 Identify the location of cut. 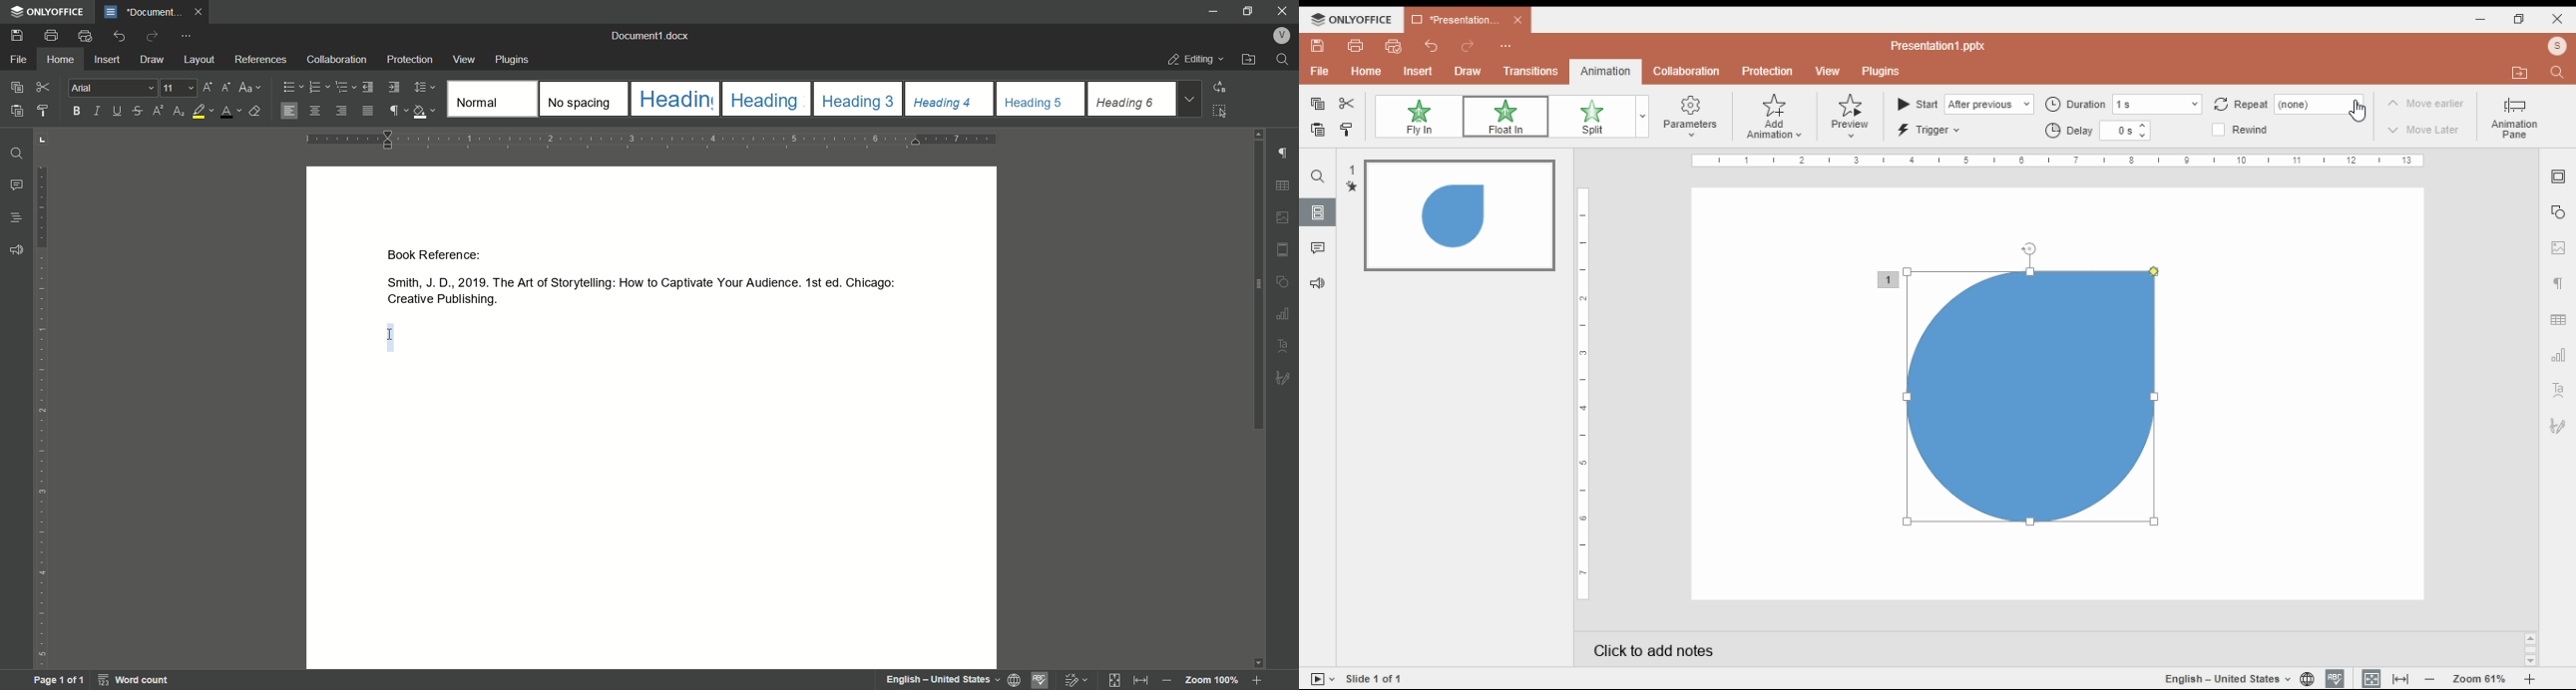
(43, 87).